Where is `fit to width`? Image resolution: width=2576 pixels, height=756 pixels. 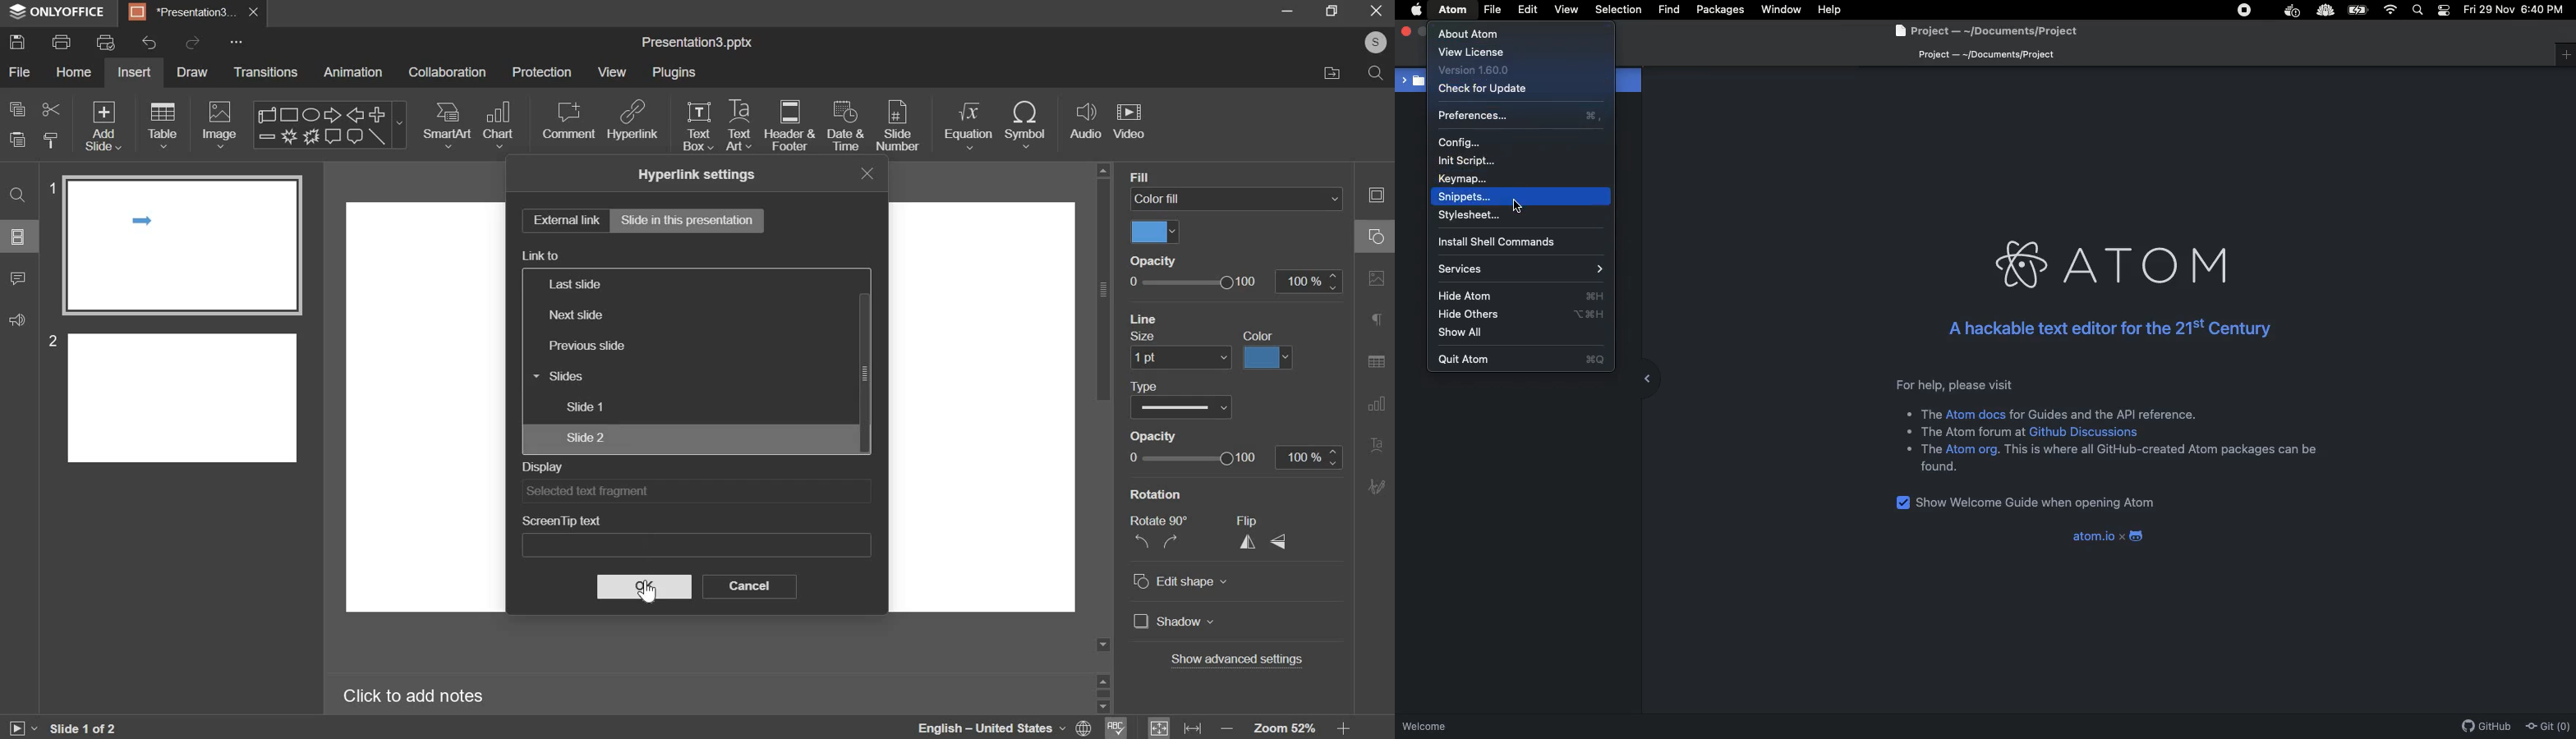
fit to width is located at coordinates (1193, 729).